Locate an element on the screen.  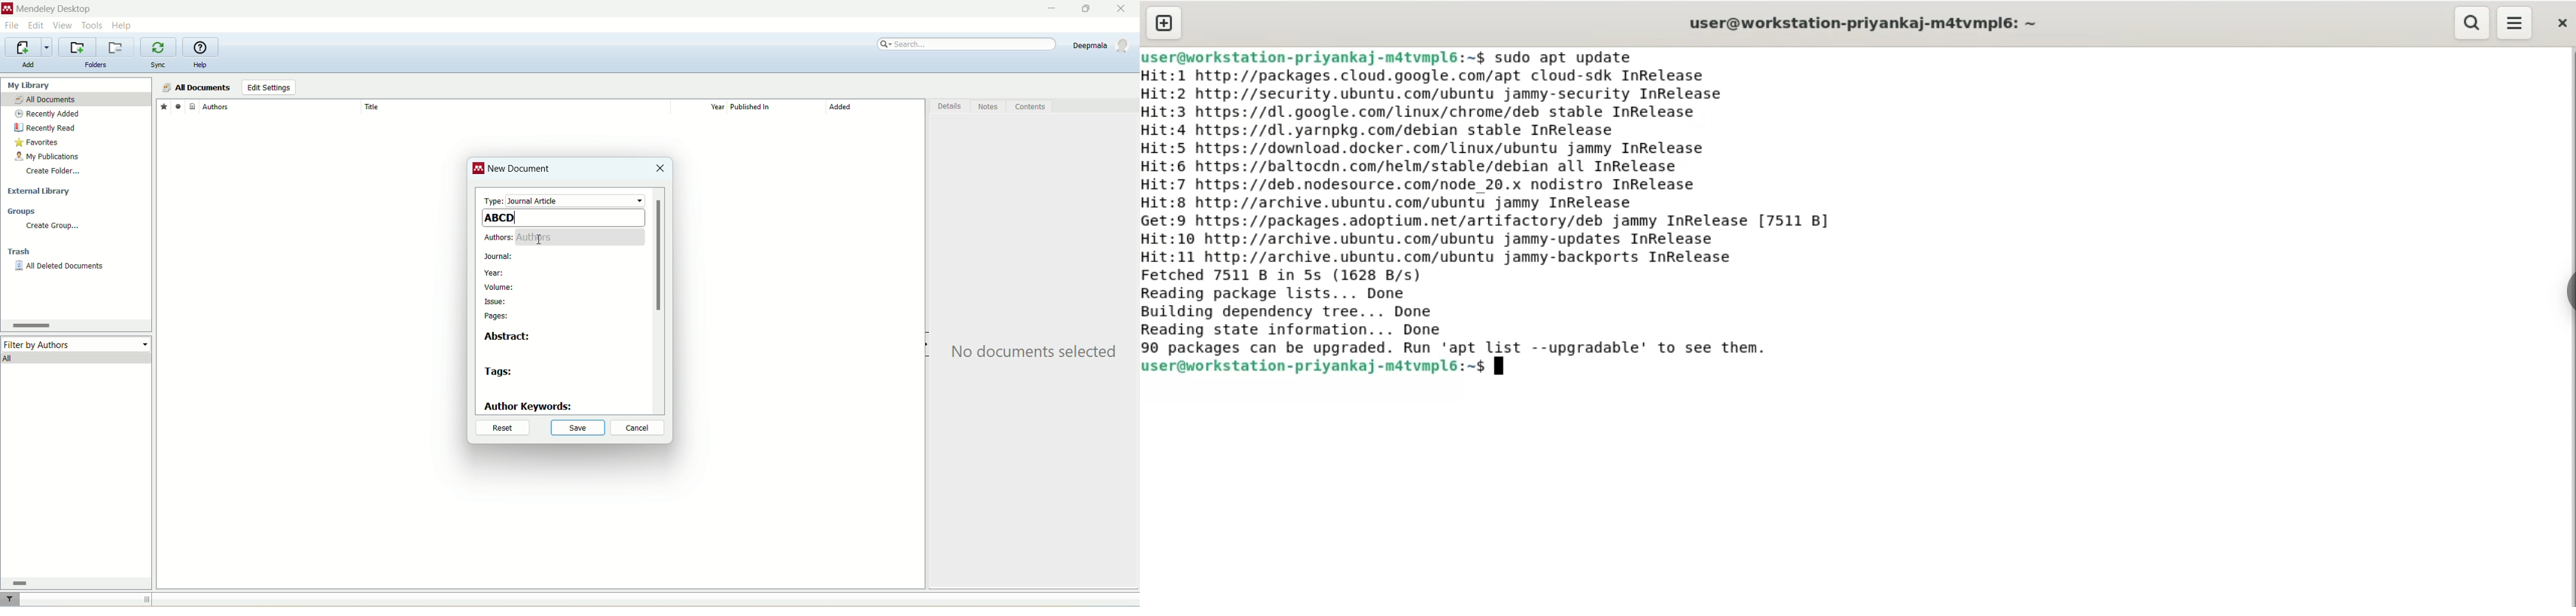
authors is located at coordinates (498, 238).